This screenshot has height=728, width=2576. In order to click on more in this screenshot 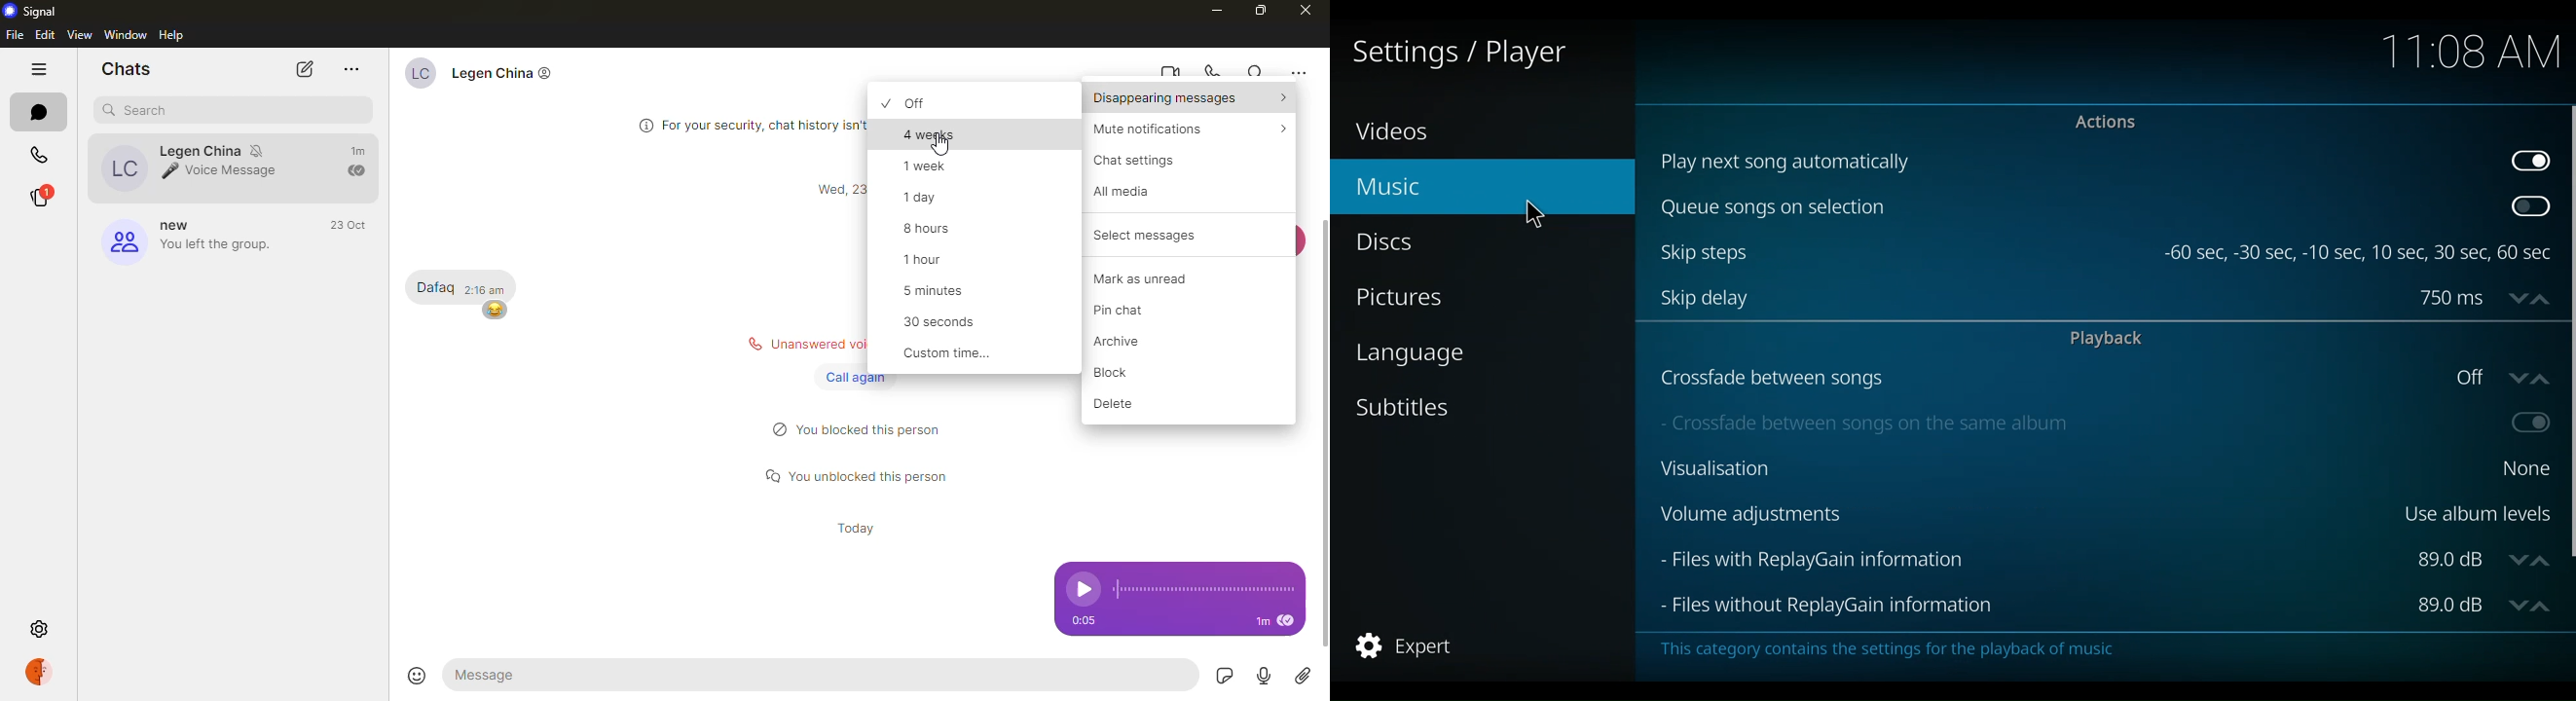, I will do `click(1298, 73)`.